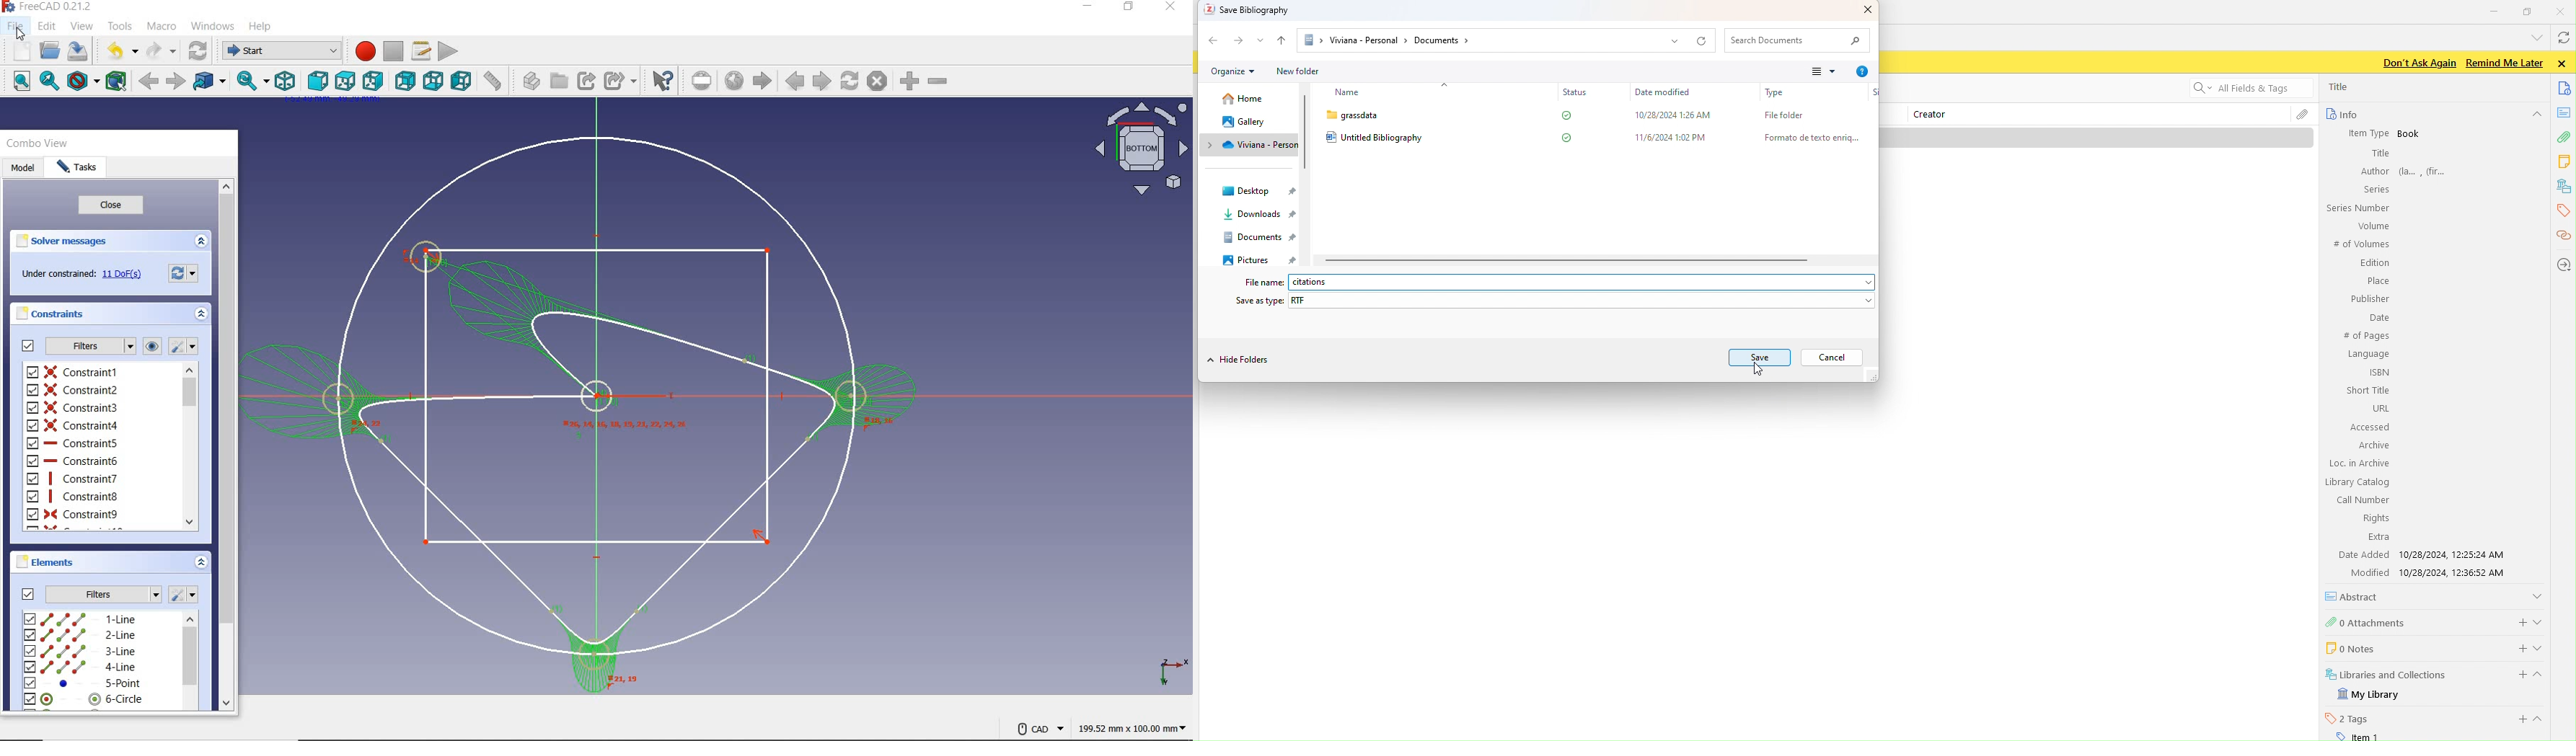 This screenshot has height=756, width=2576. Describe the element at coordinates (1256, 259) in the screenshot. I see `Pictures` at that location.